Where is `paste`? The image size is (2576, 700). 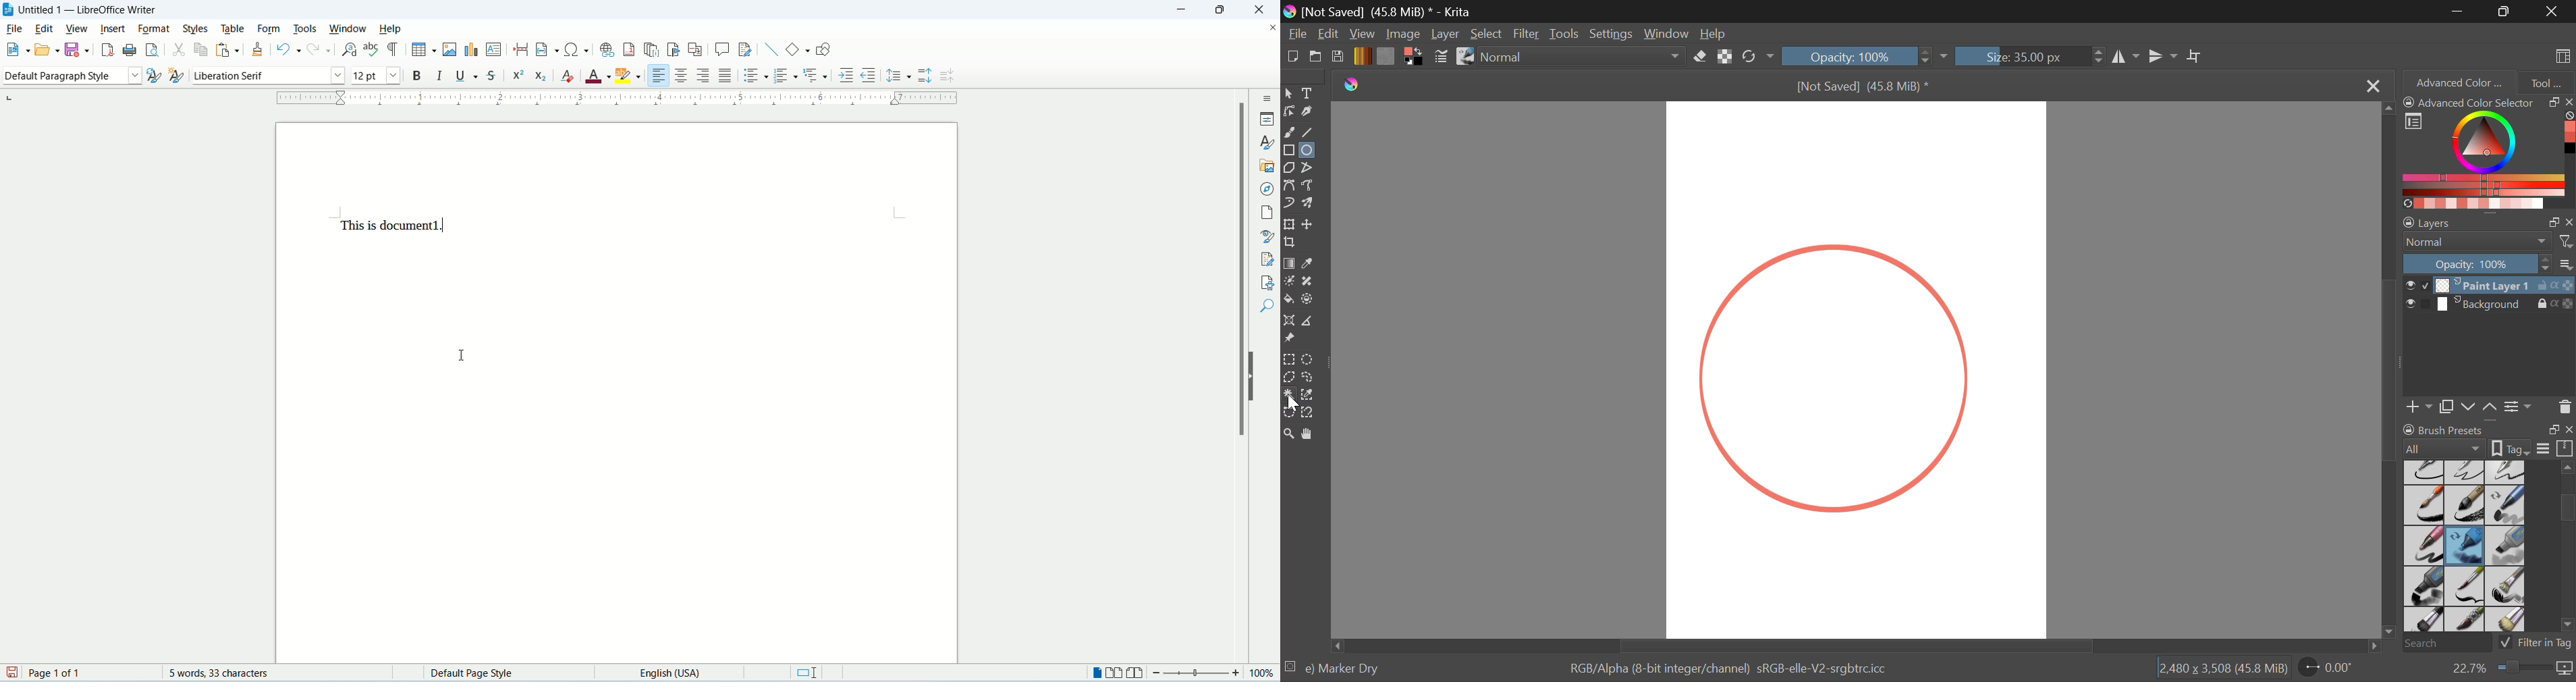
paste is located at coordinates (229, 49).